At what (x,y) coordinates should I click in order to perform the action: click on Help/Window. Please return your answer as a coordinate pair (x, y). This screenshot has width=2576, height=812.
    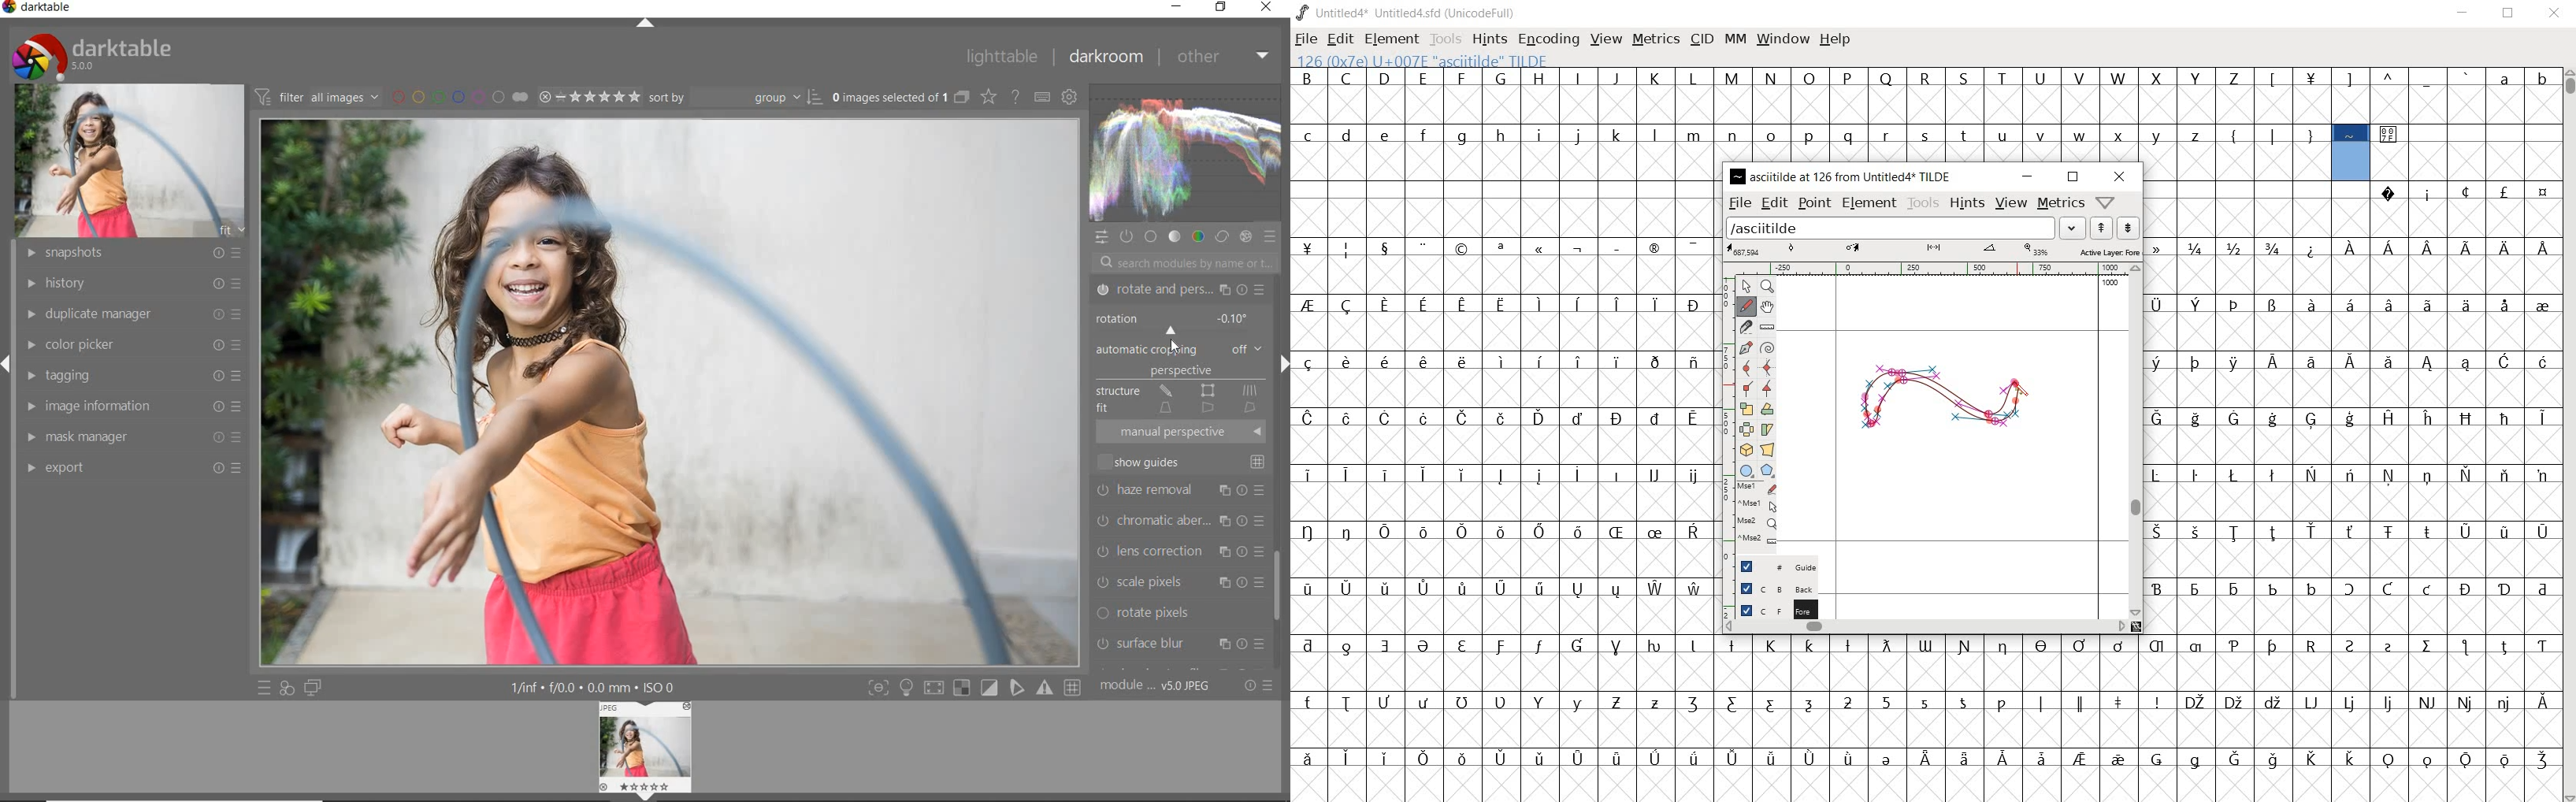
    Looking at the image, I should click on (2107, 202).